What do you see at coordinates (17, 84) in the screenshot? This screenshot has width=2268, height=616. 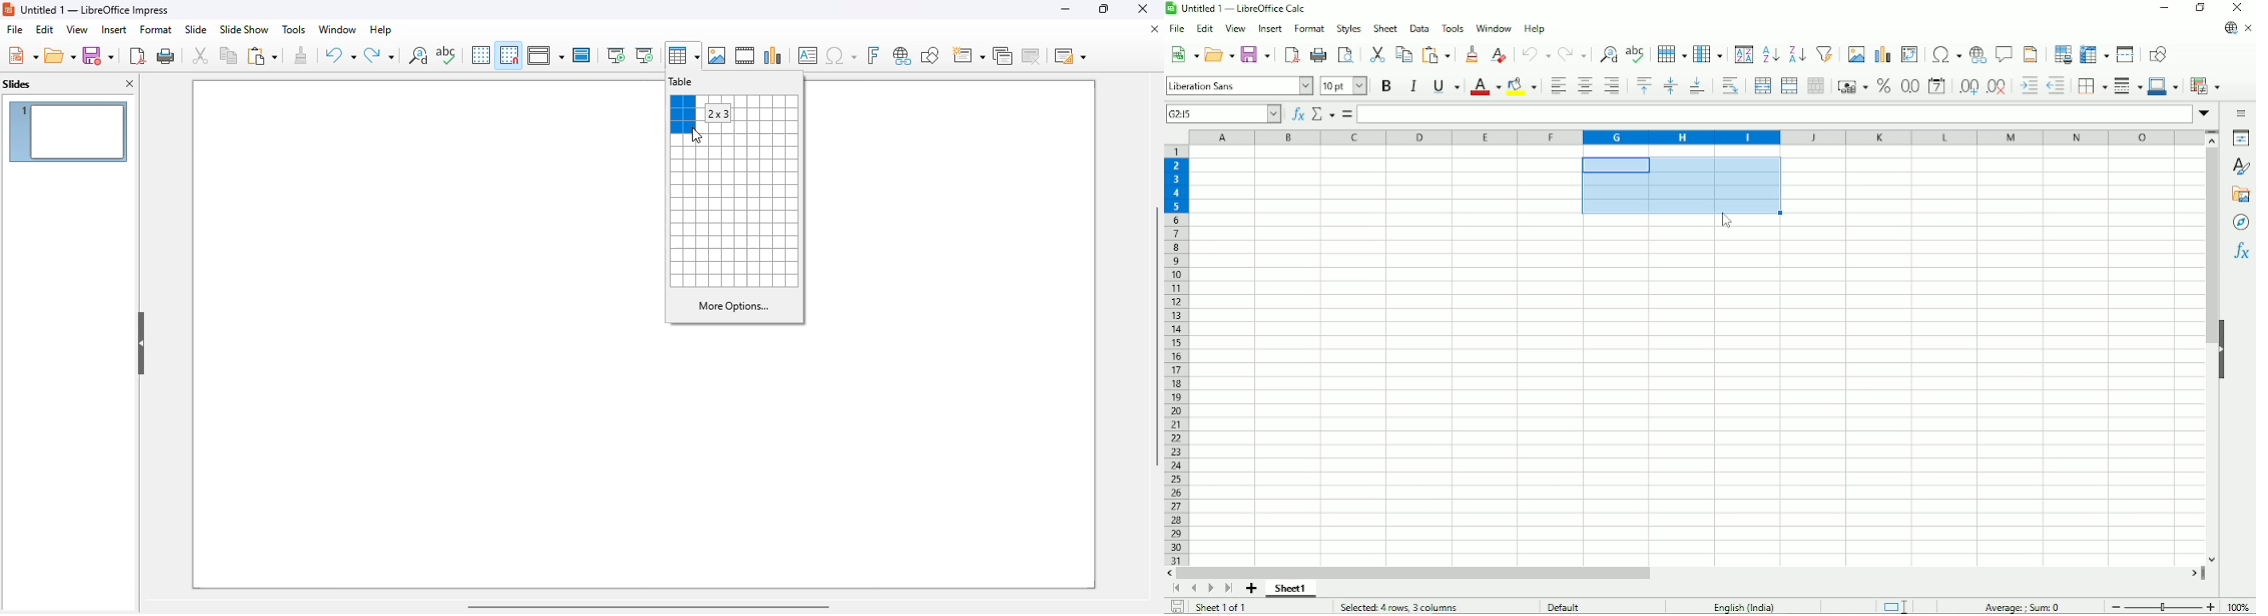 I see `slides` at bounding box center [17, 84].